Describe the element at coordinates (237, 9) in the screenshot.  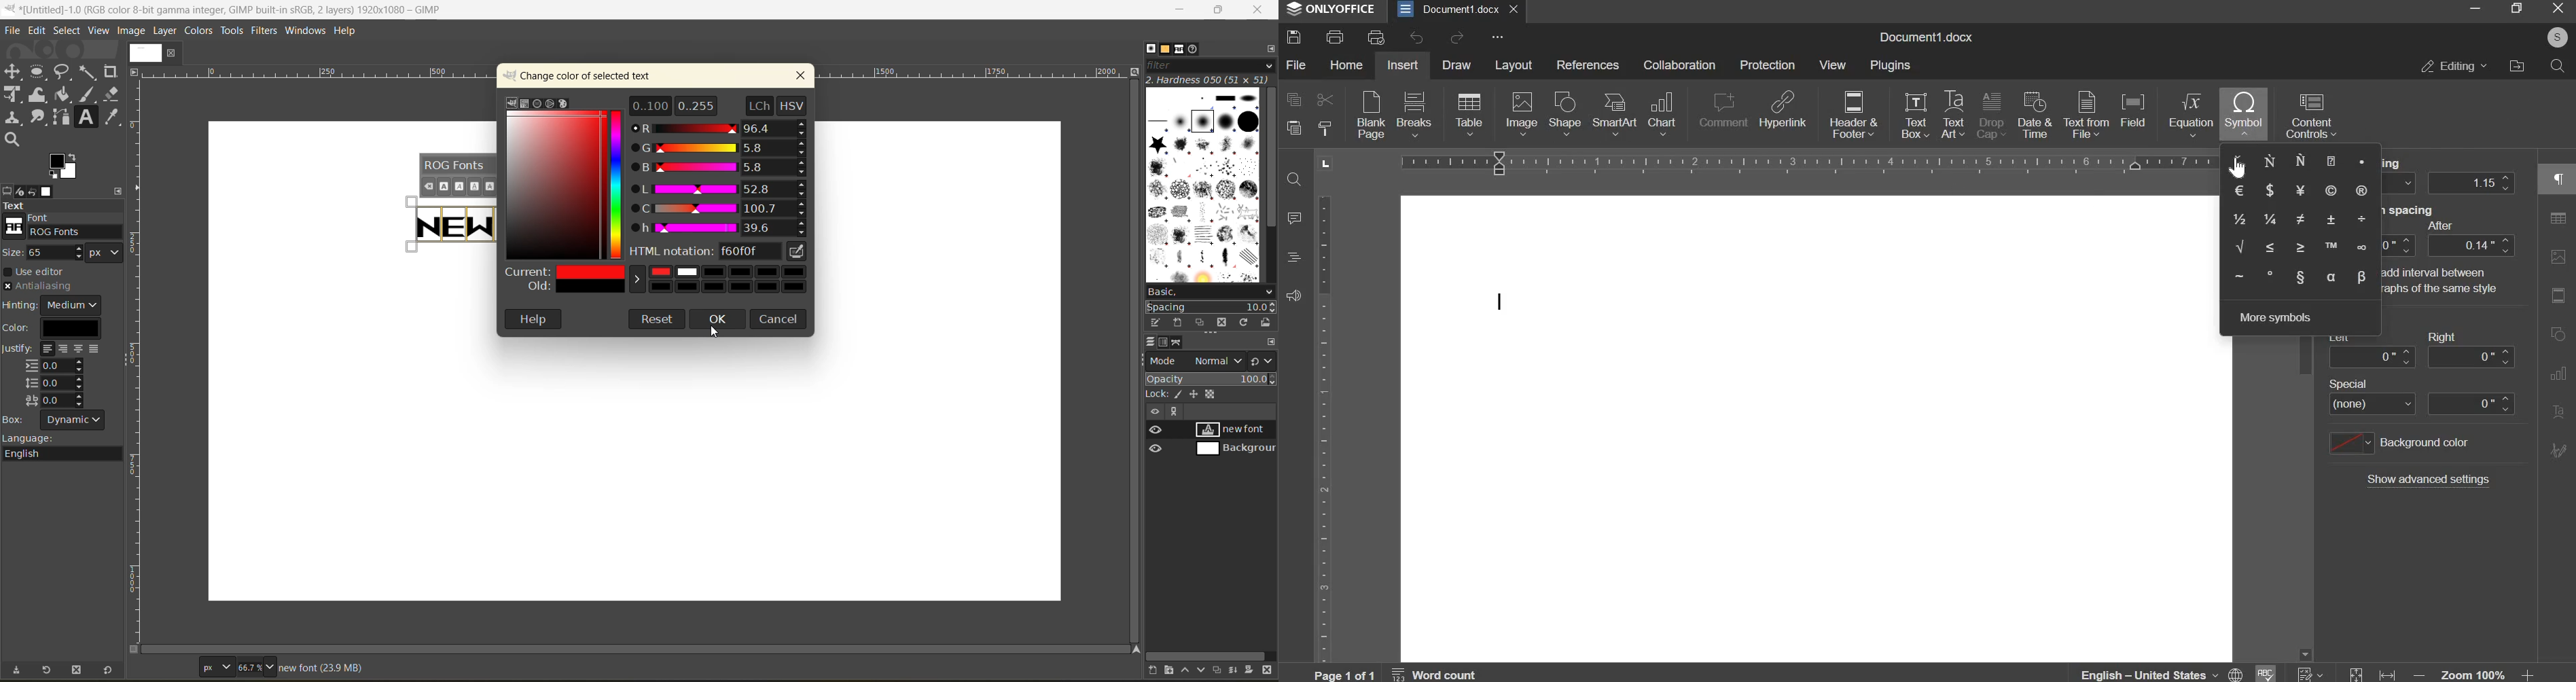
I see `file name and app name` at that location.